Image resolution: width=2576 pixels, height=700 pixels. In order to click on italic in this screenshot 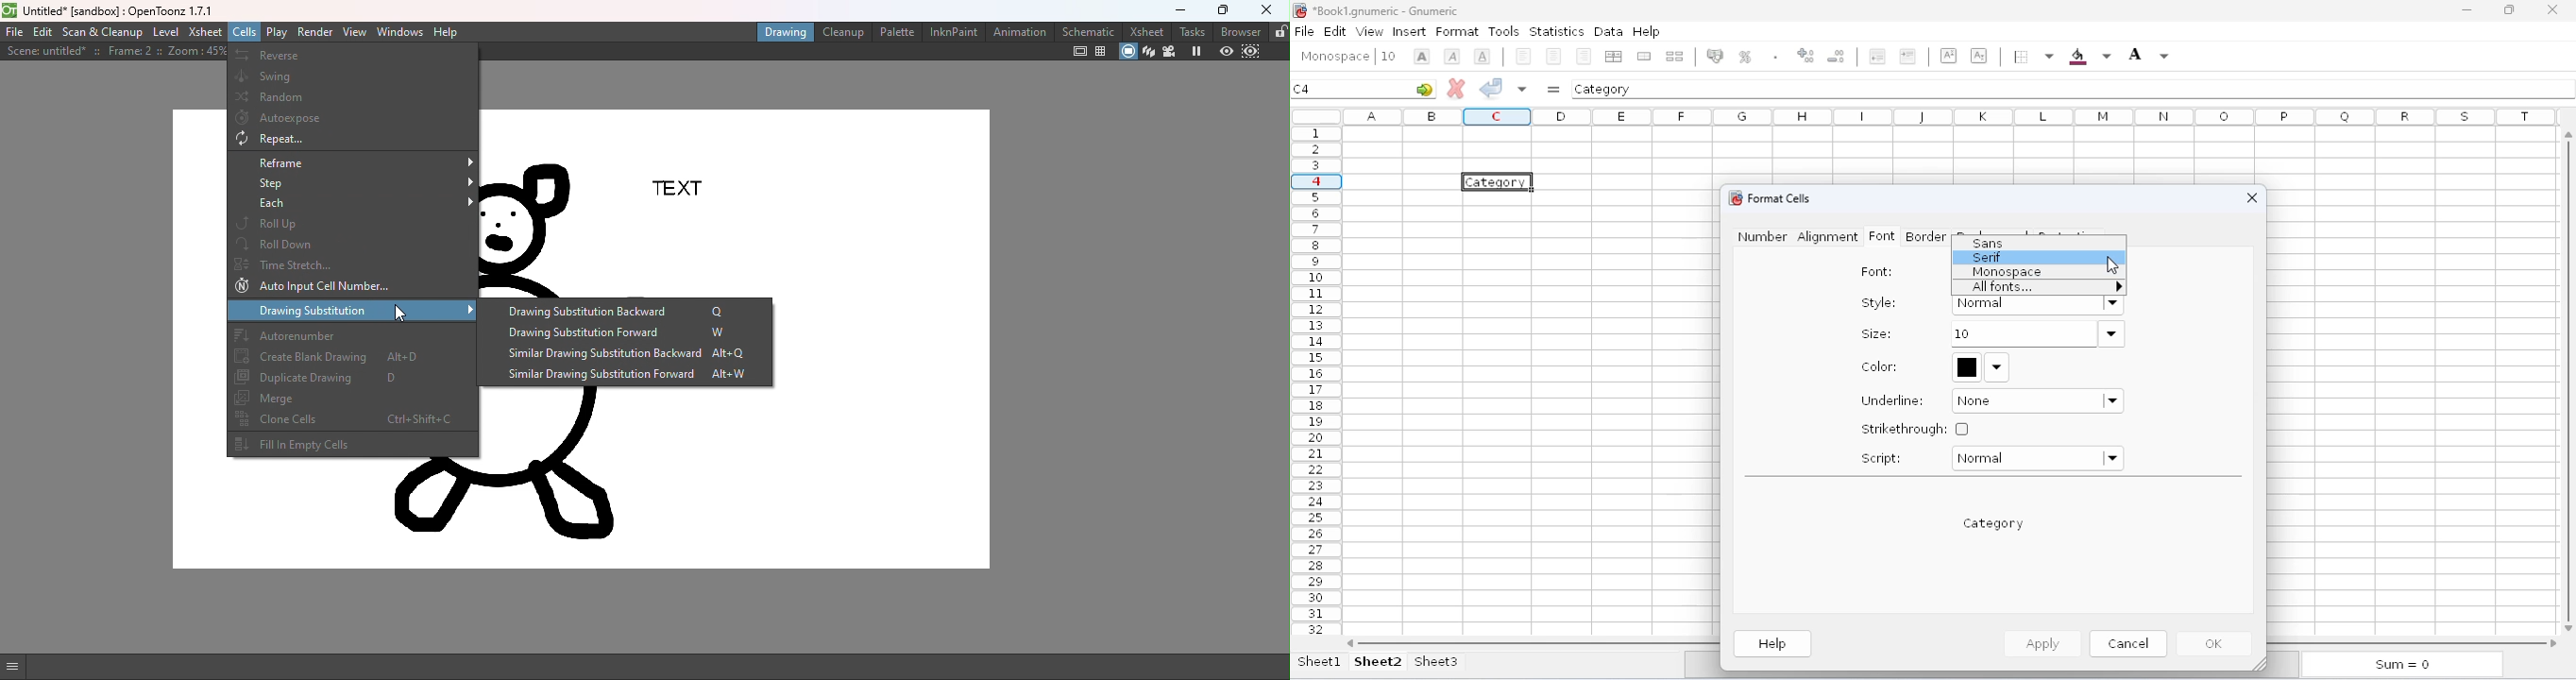, I will do `click(1452, 57)`.